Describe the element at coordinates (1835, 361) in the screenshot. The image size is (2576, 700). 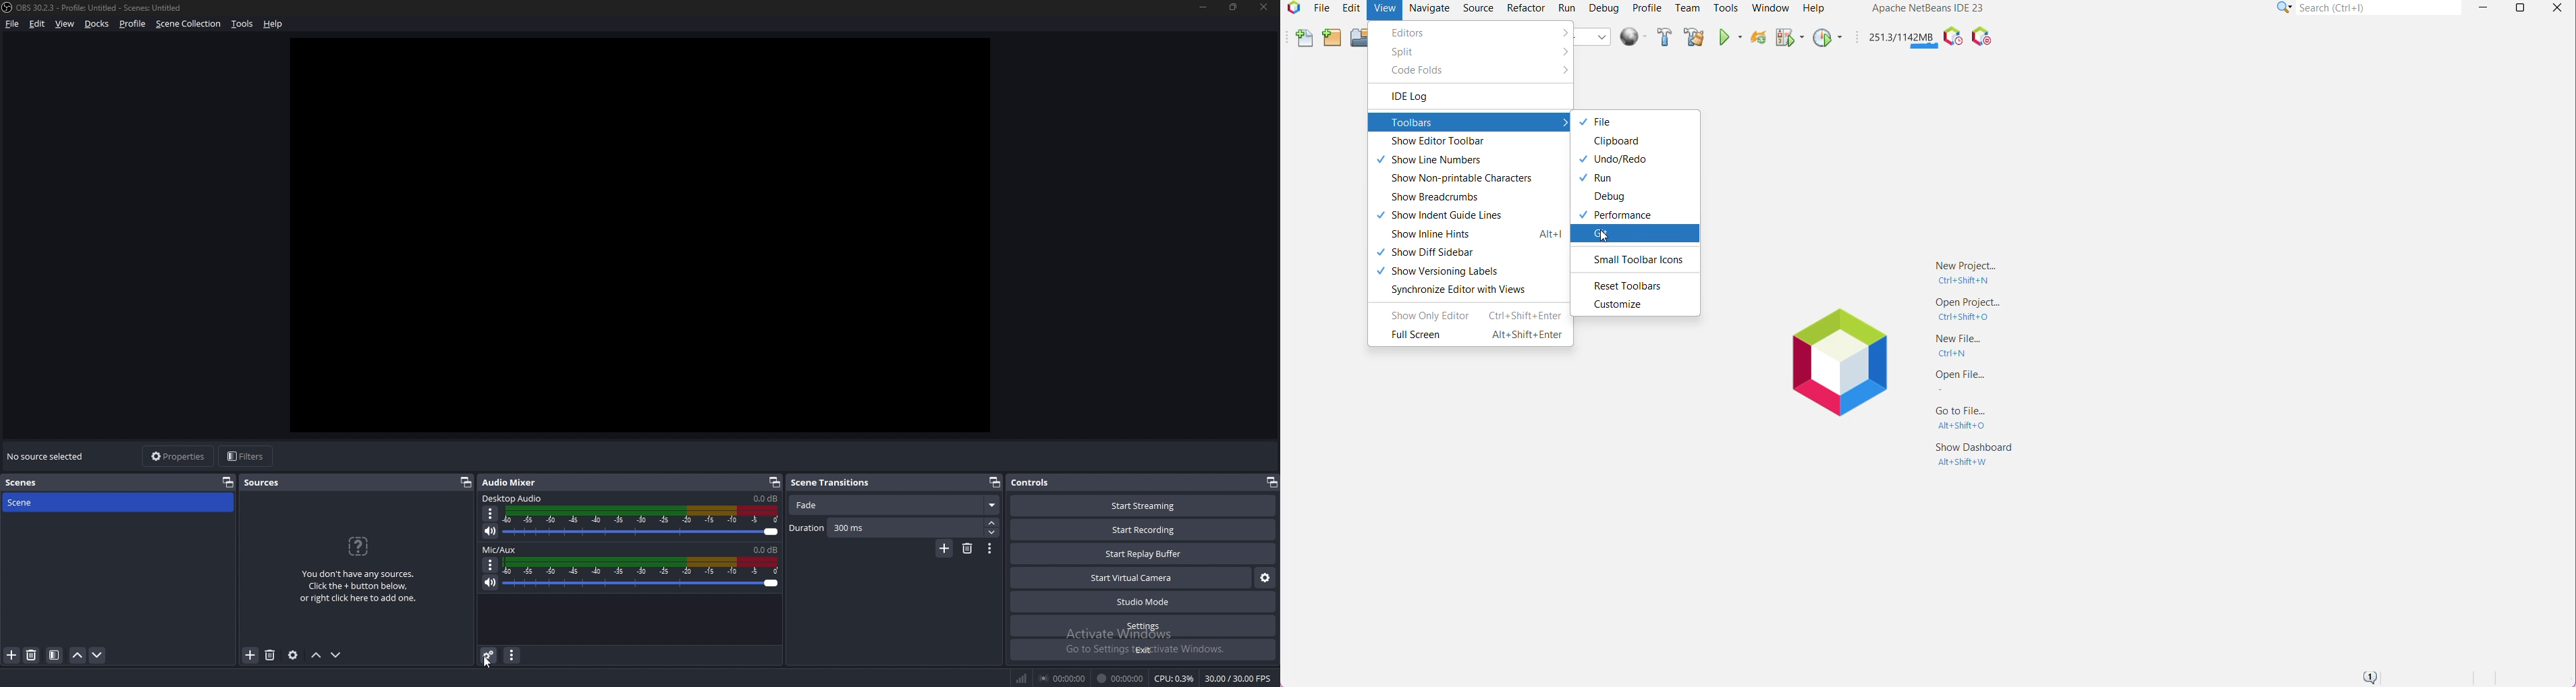
I see `Application Logo` at that location.